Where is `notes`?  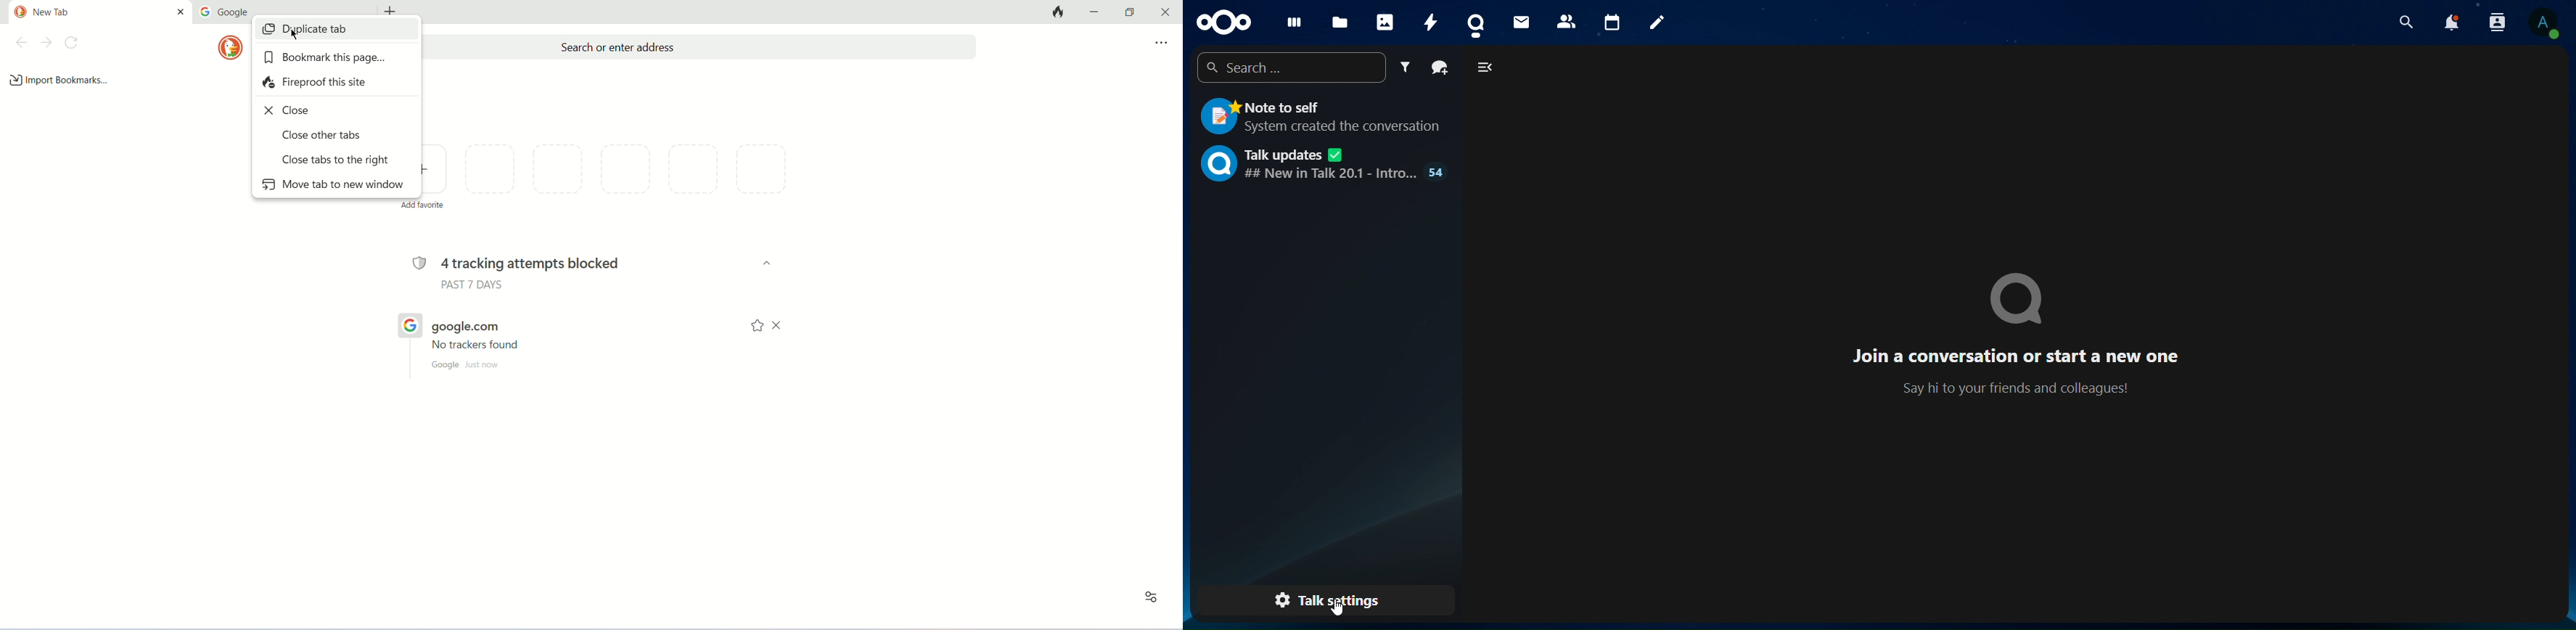
notes is located at coordinates (1657, 22).